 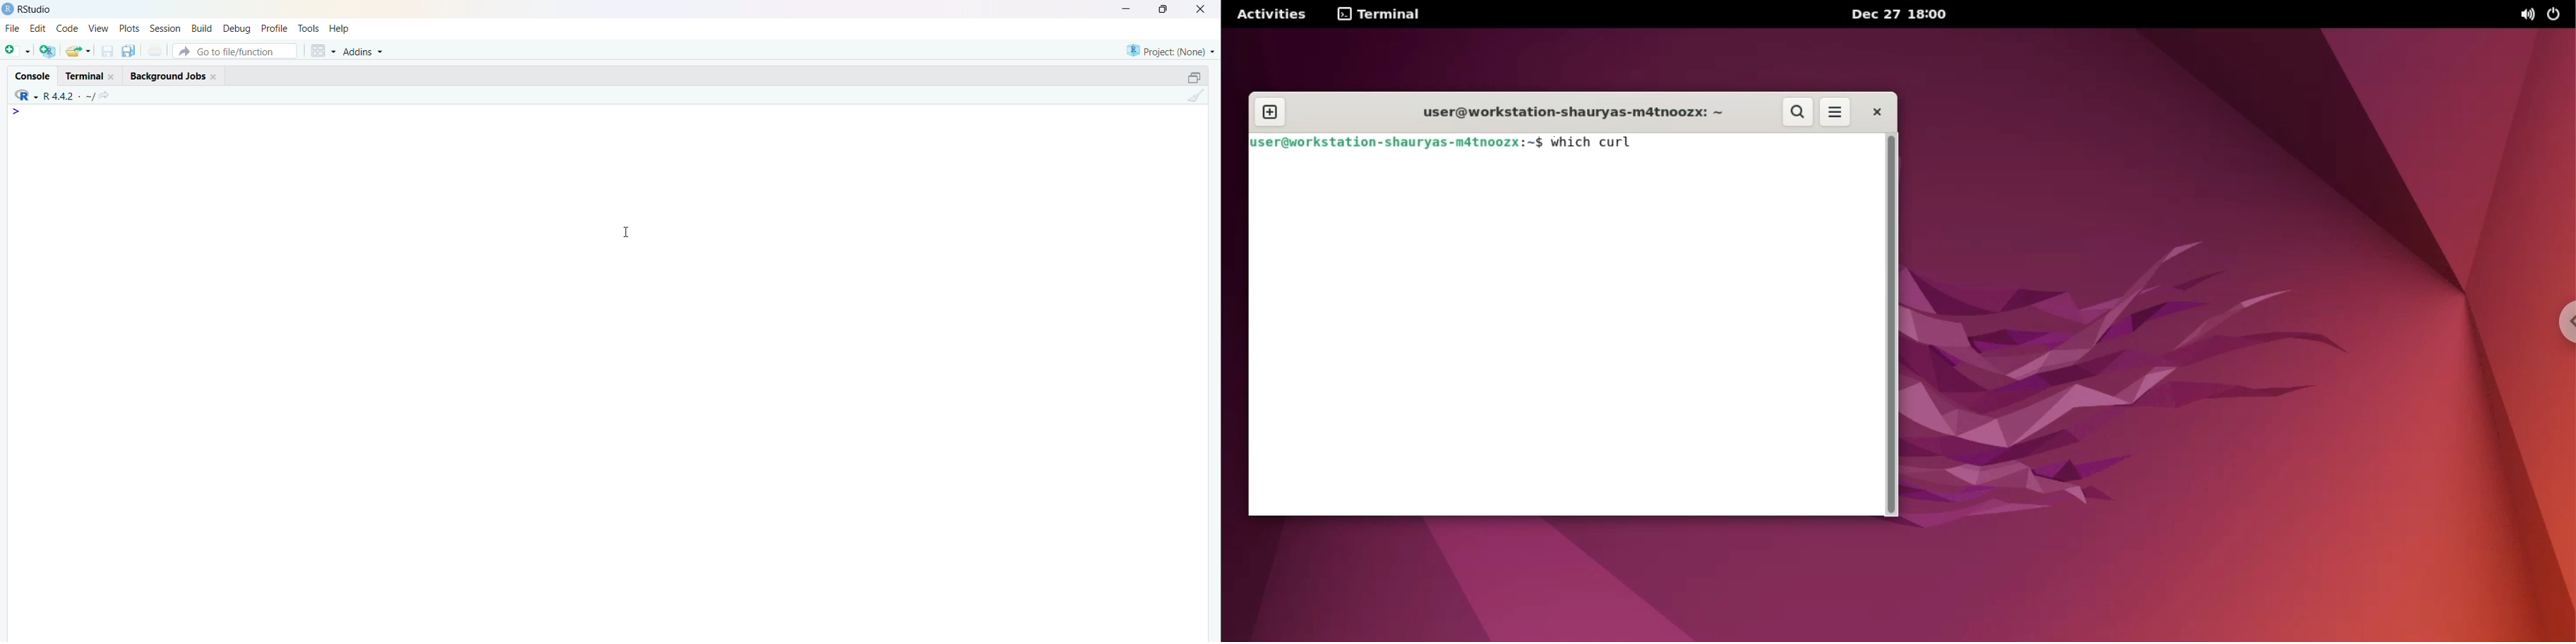 I want to click on print, so click(x=156, y=50).